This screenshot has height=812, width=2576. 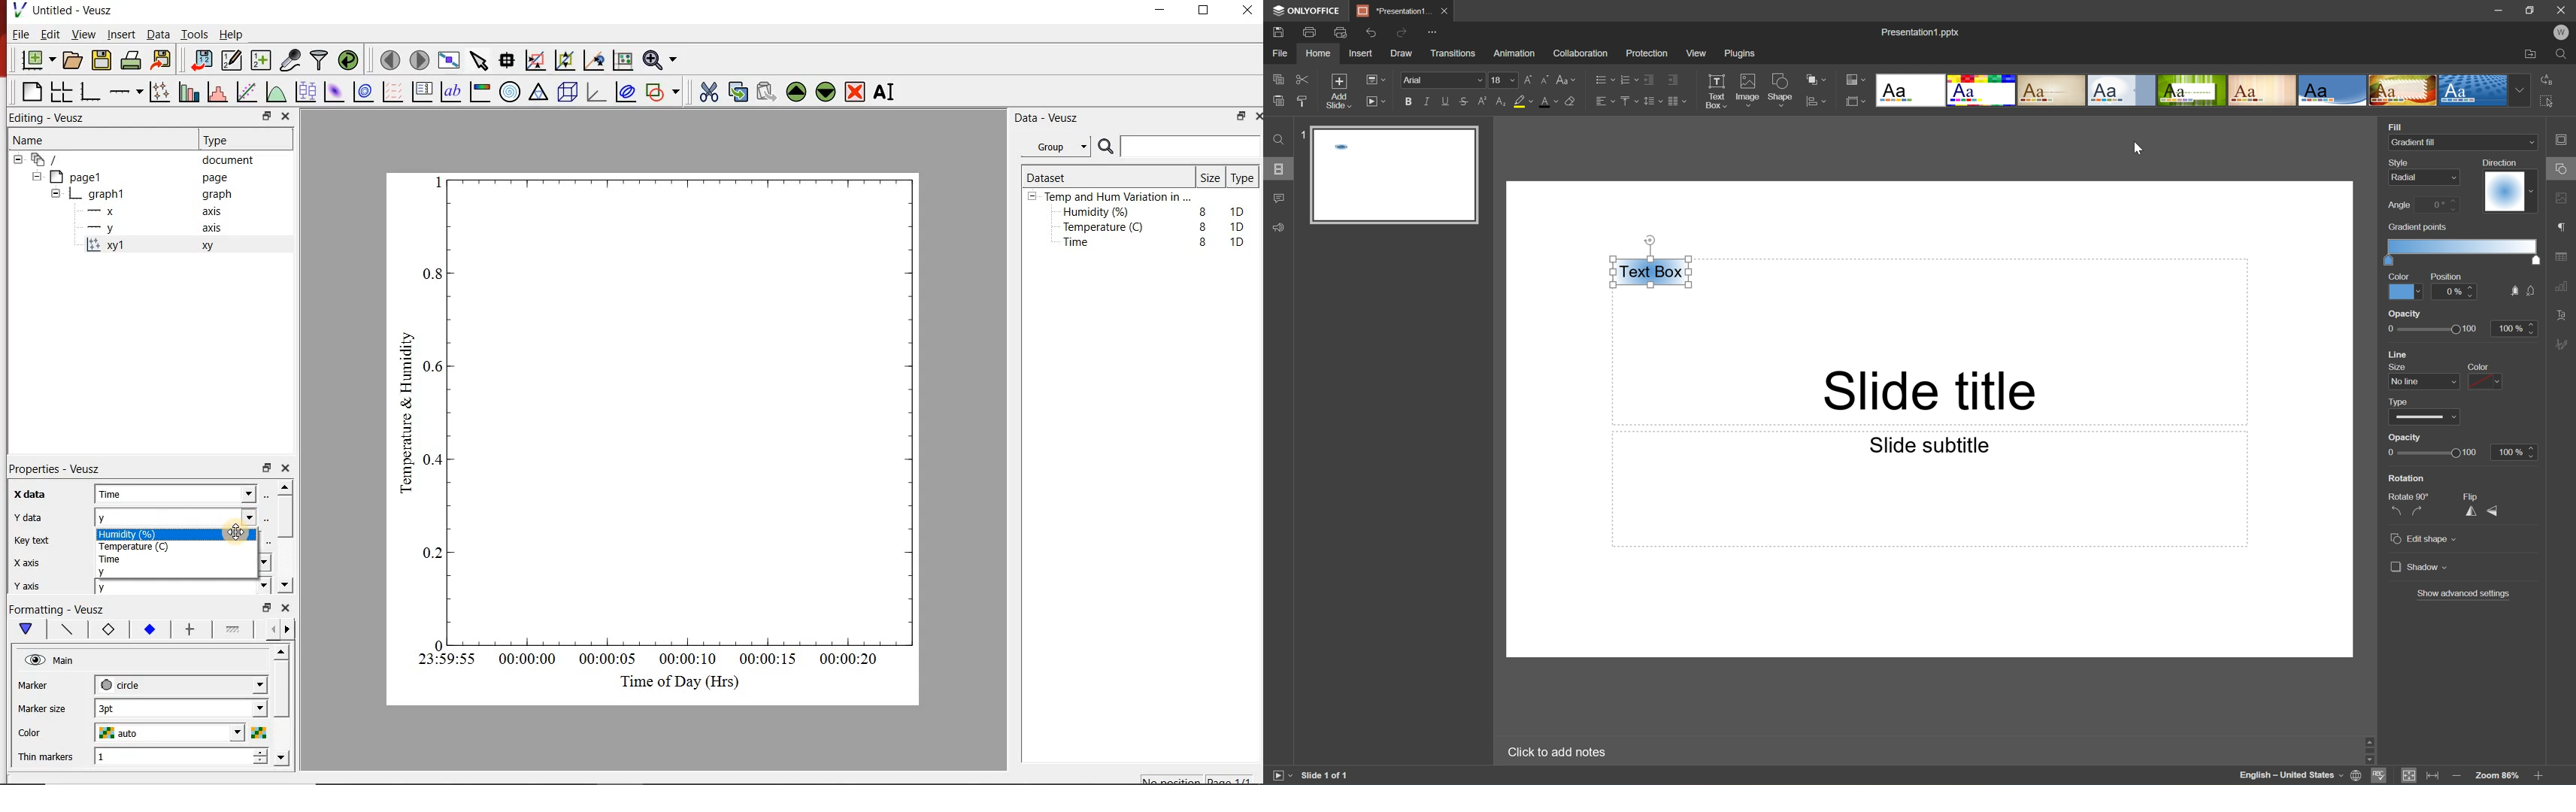 What do you see at coordinates (1393, 173) in the screenshot?
I see `Slide` at bounding box center [1393, 173].